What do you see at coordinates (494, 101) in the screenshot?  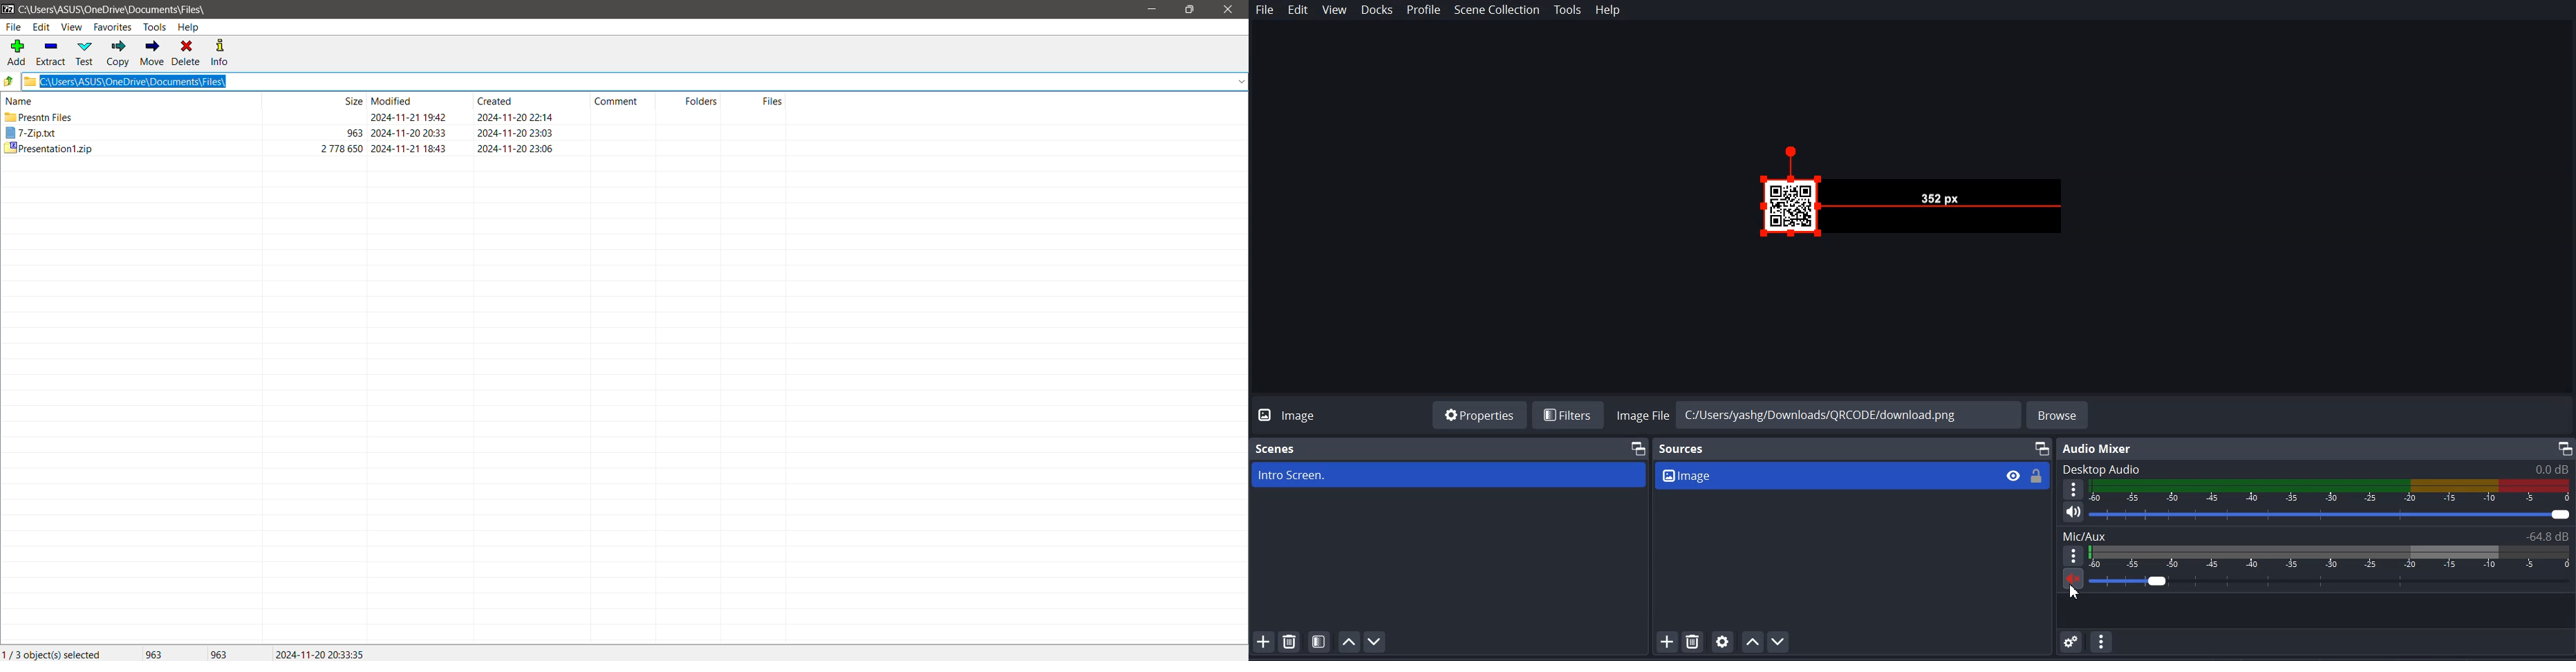 I see `created` at bounding box center [494, 101].